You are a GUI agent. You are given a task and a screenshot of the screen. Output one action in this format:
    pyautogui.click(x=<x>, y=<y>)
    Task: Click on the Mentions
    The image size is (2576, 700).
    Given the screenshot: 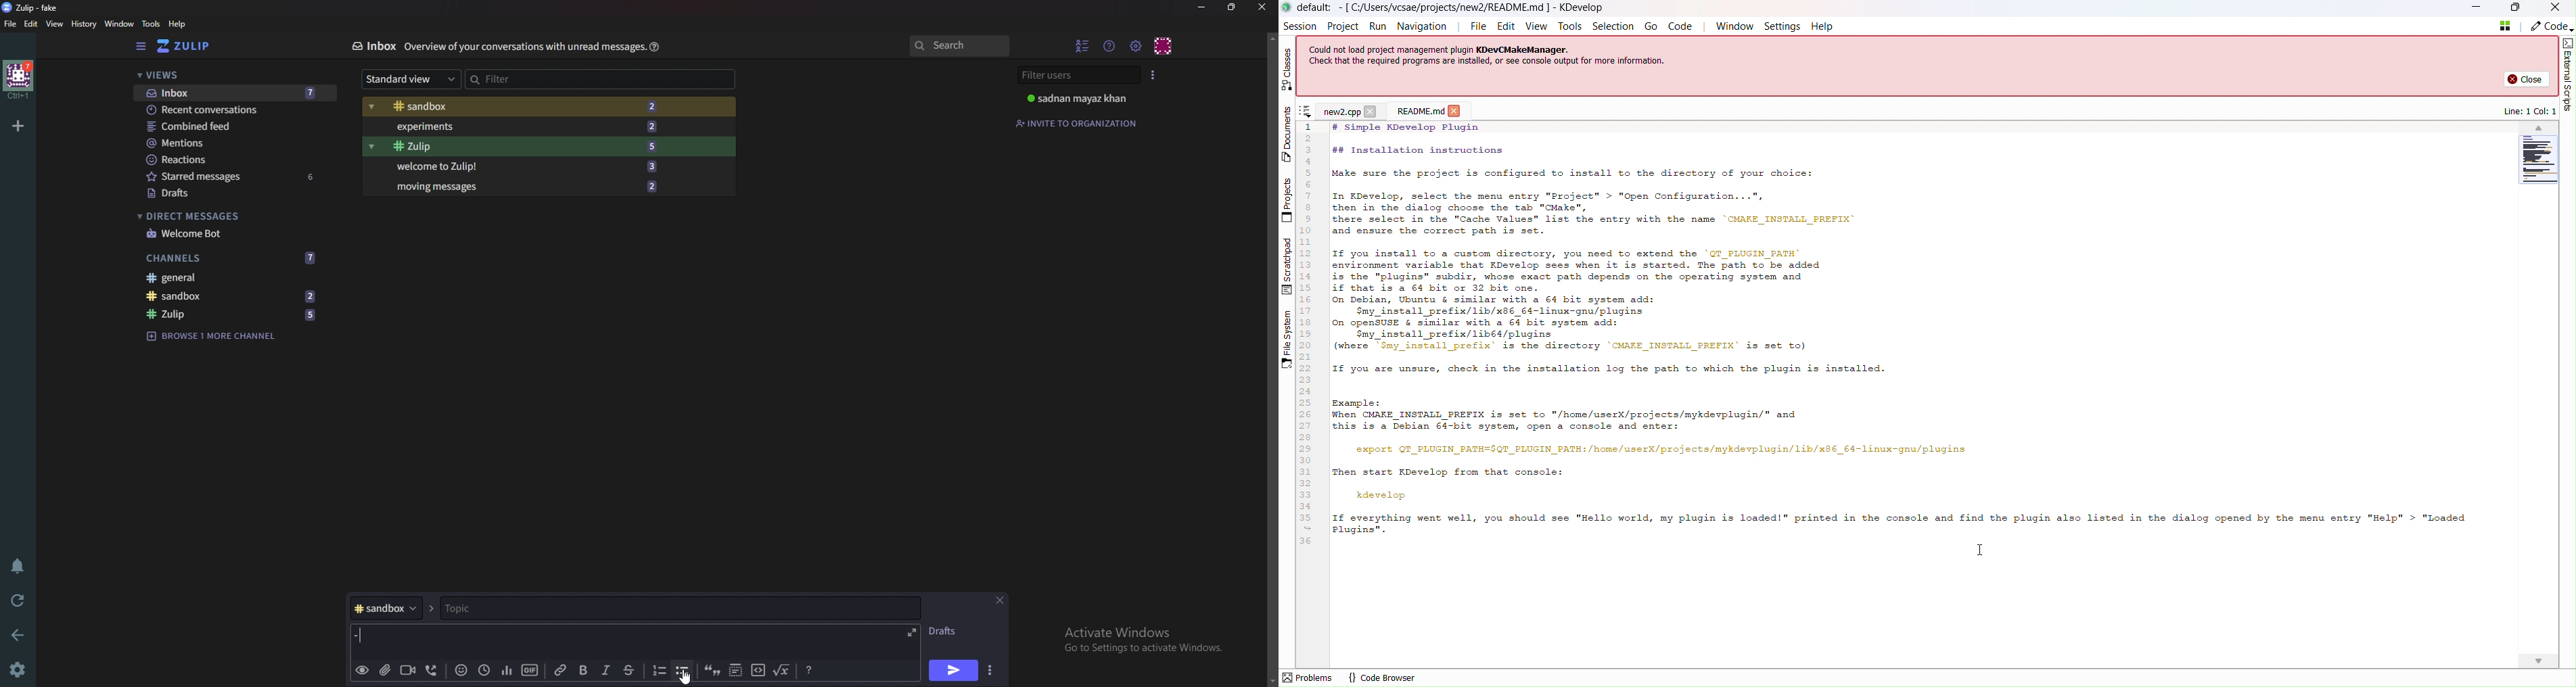 What is the action you would take?
    pyautogui.click(x=234, y=143)
    